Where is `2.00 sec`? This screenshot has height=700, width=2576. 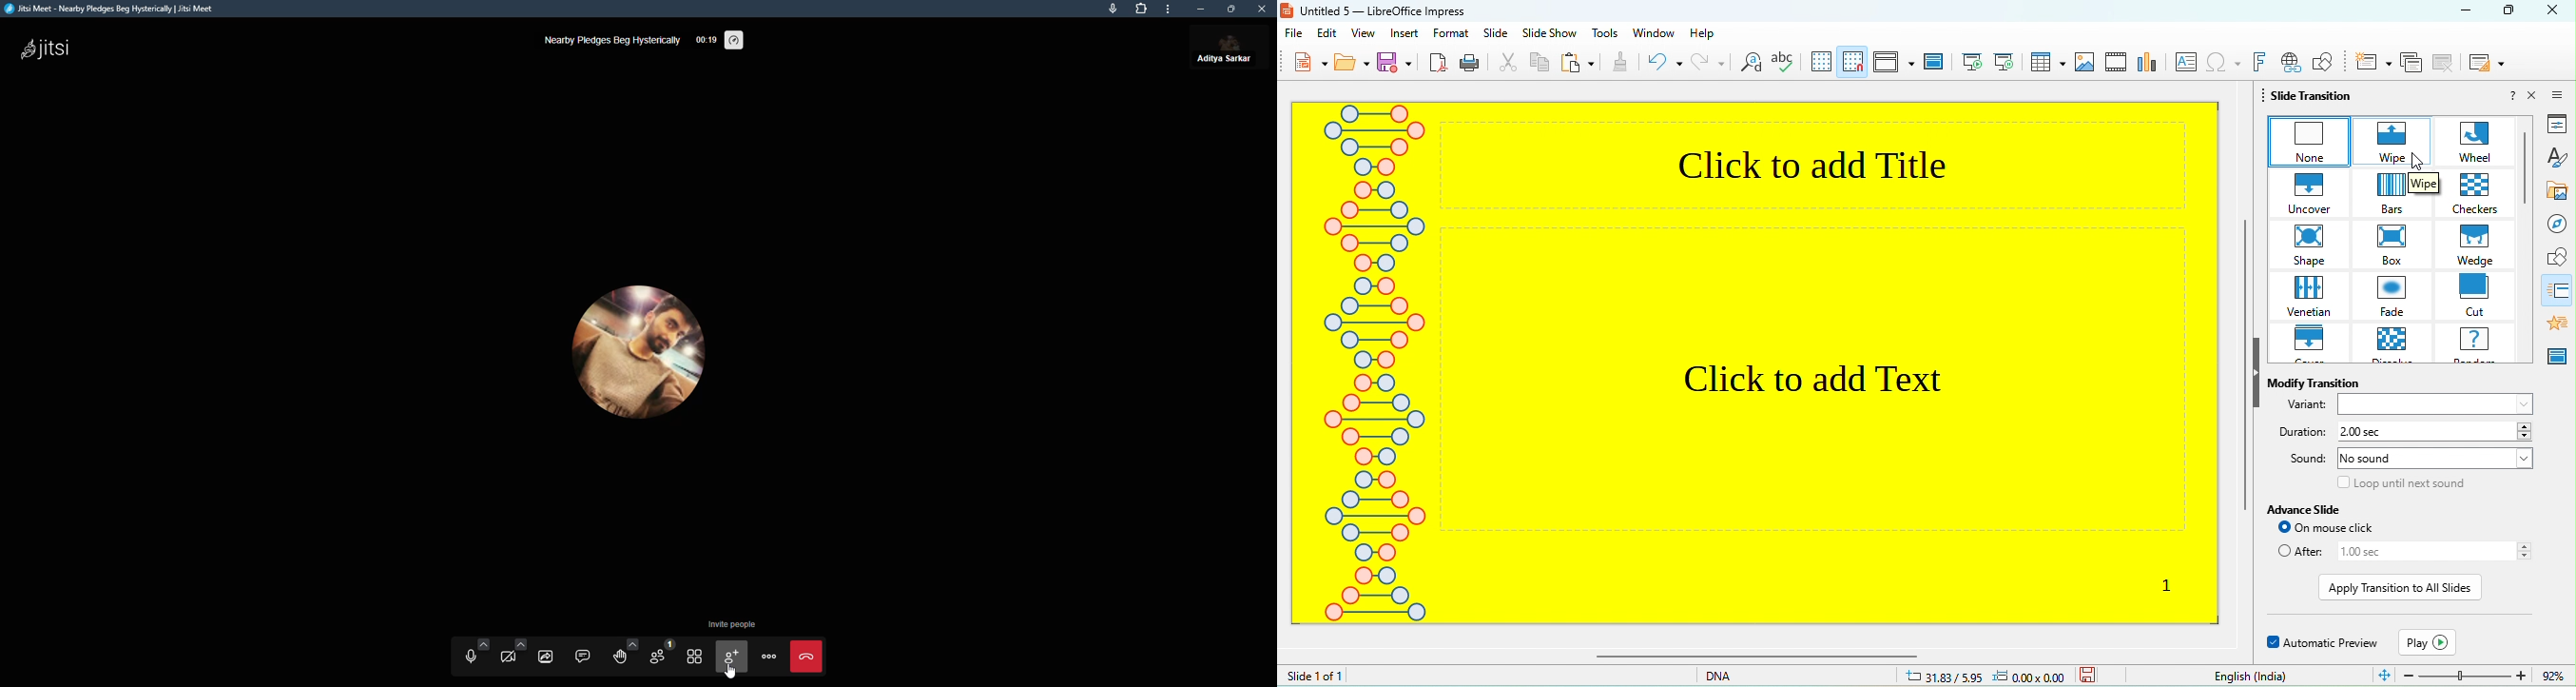 2.00 sec is located at coordinates (2437, 432).